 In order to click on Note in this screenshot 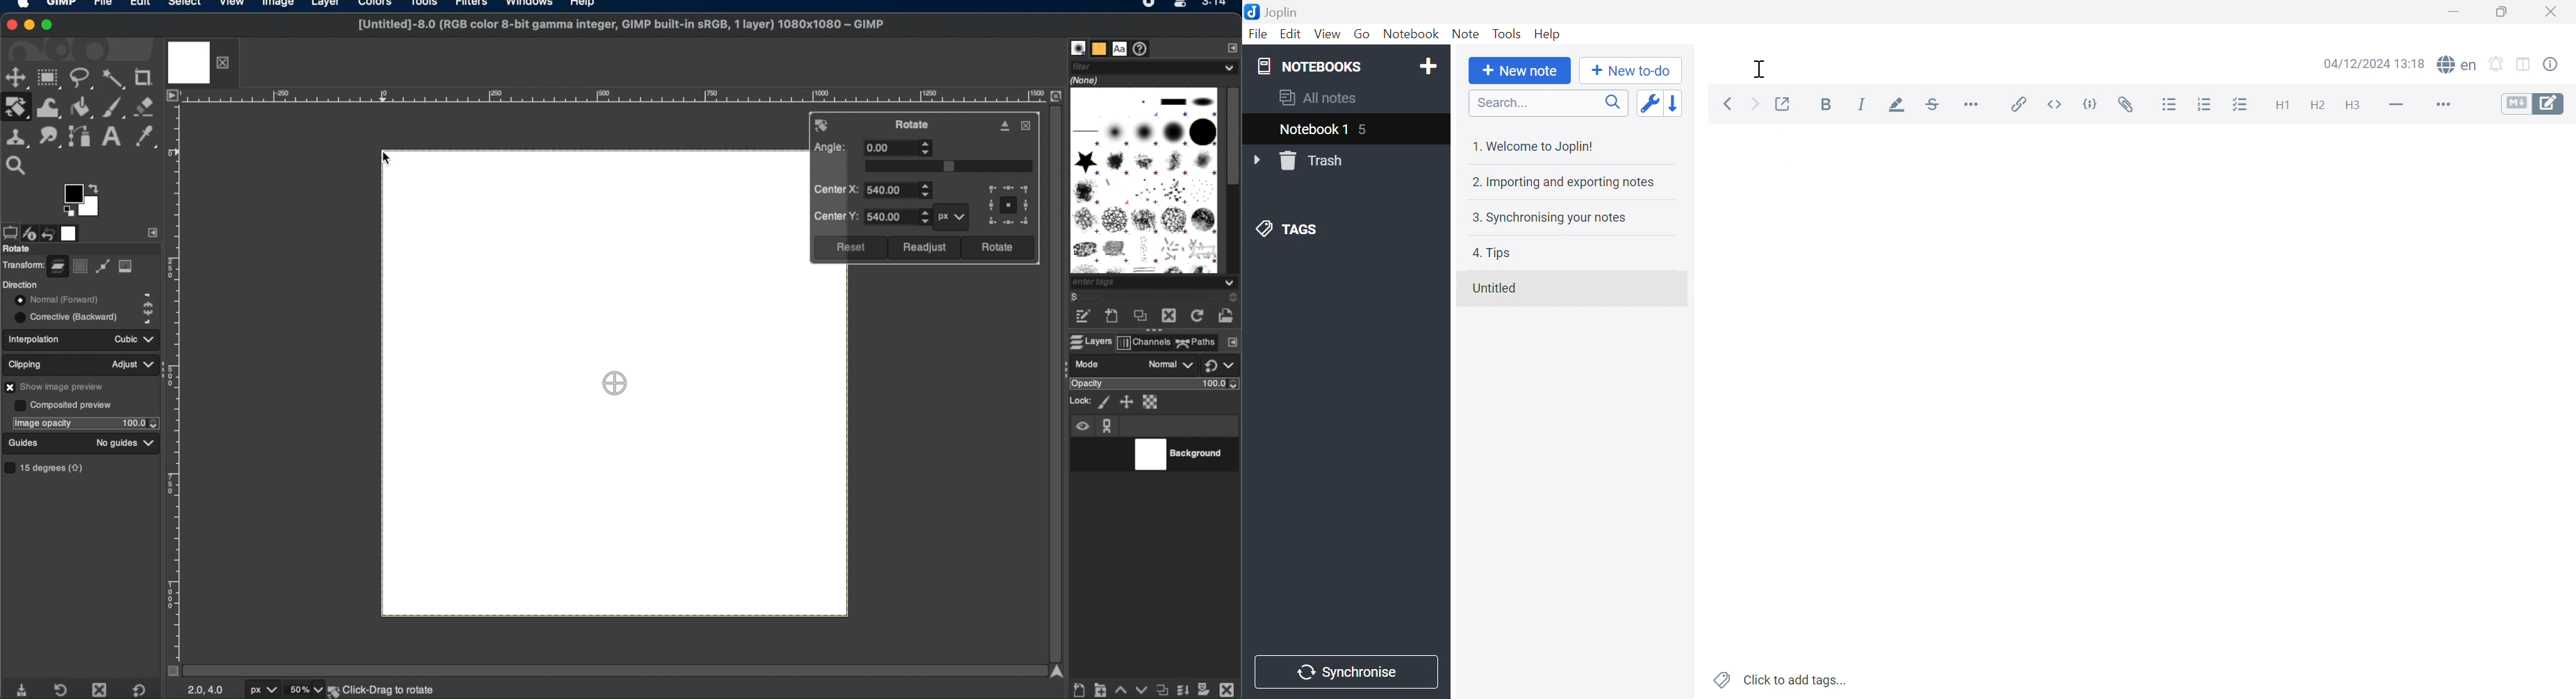, I will do `click(1464, 35)`.